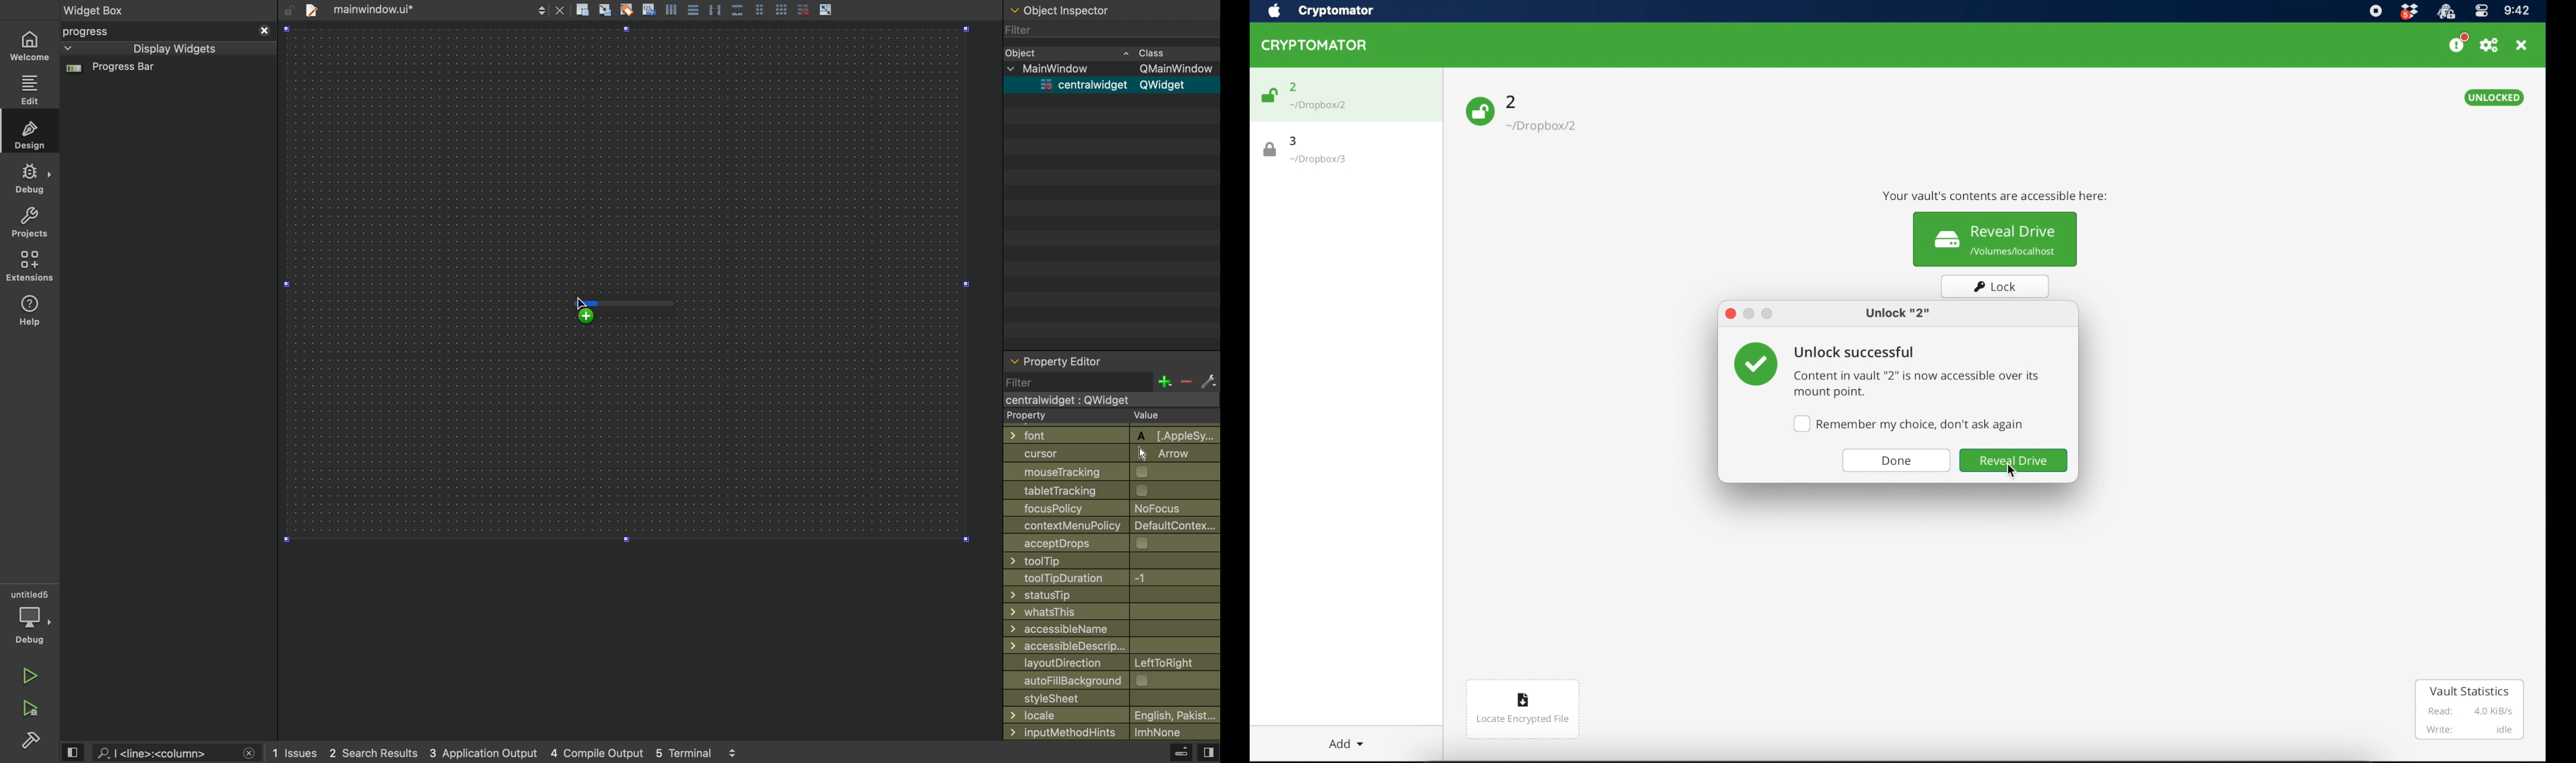  What do you see at coordinates (1108, 594) in the screenshot?
I see `statustip` at bounding box center [1108, 594].